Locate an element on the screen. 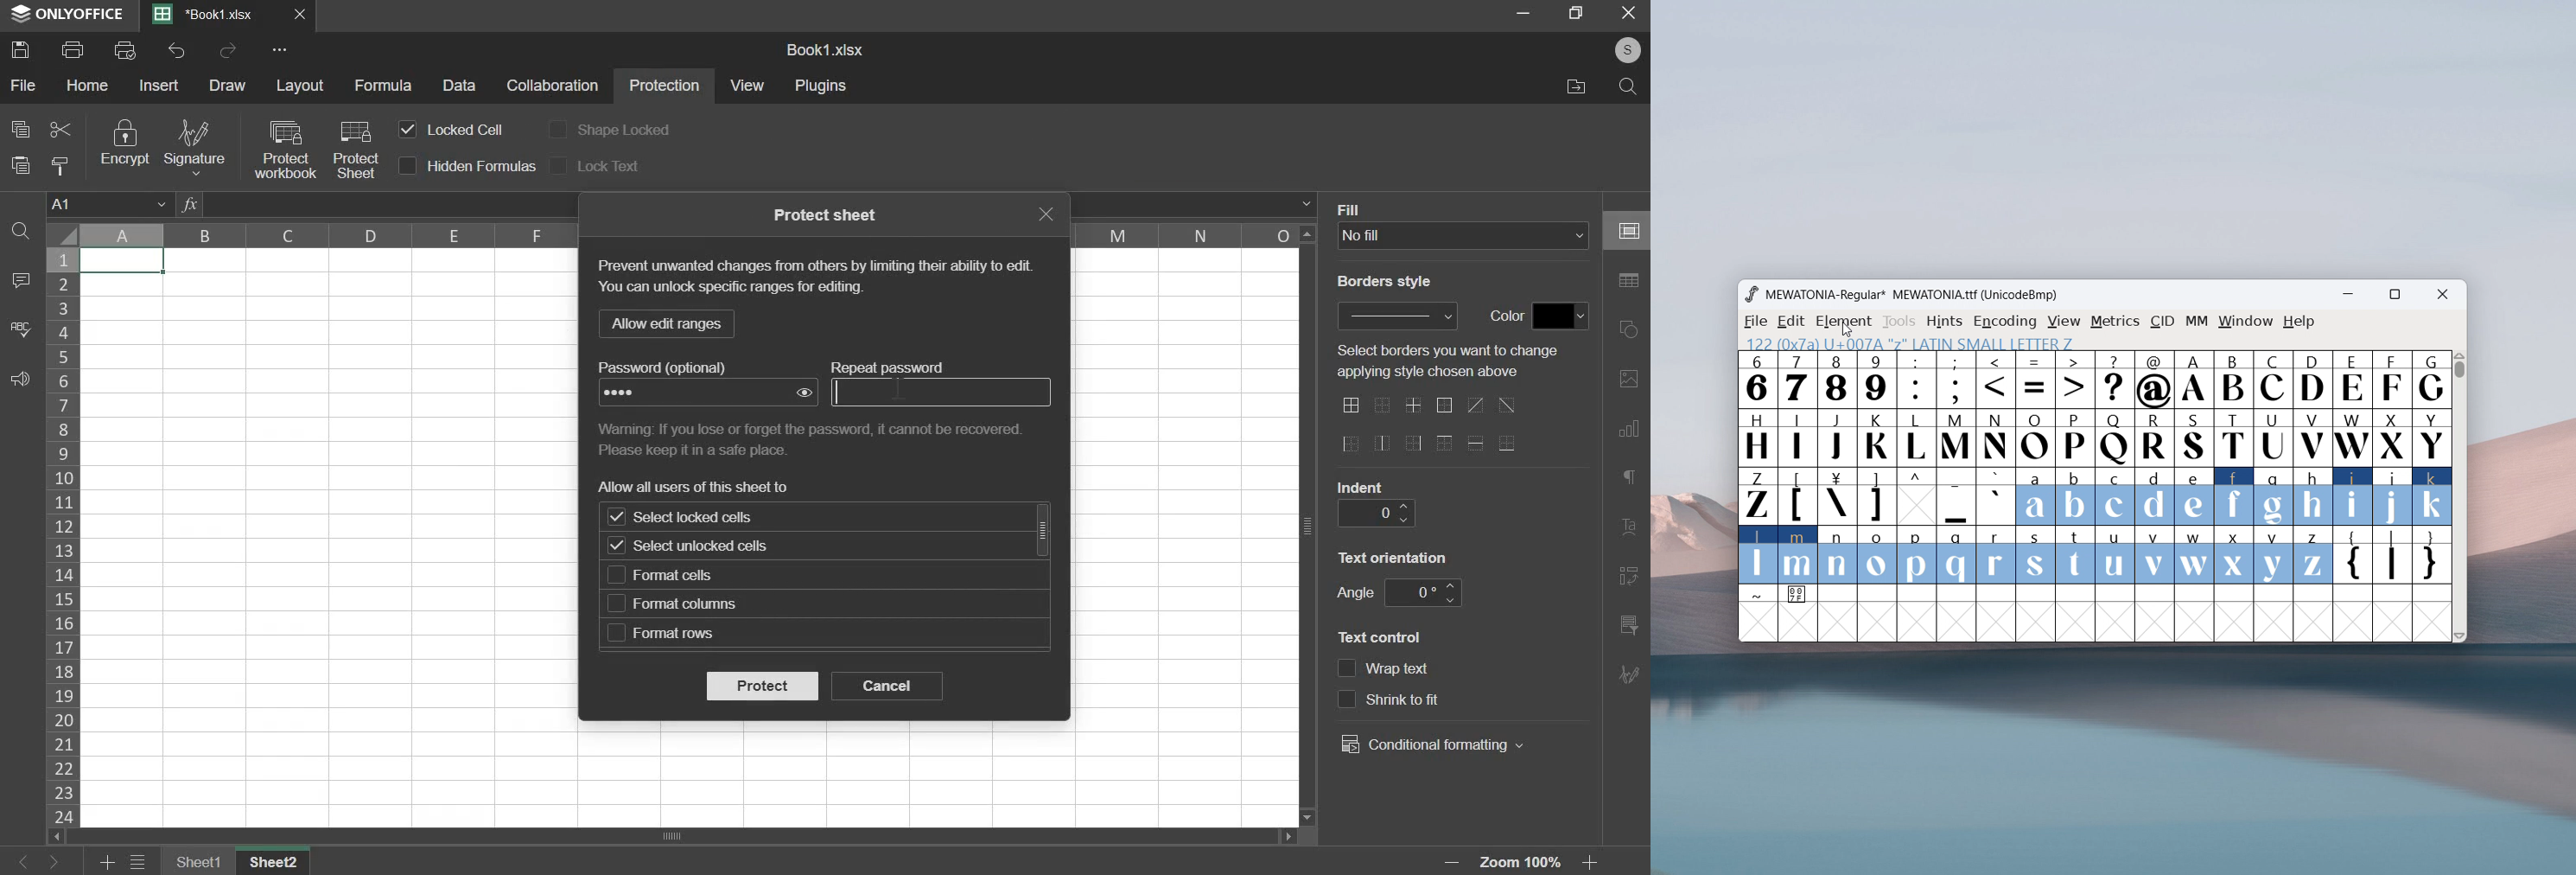 The width and height of the screenshot is (2576, 896). K is located at coordinates (1878, 438).